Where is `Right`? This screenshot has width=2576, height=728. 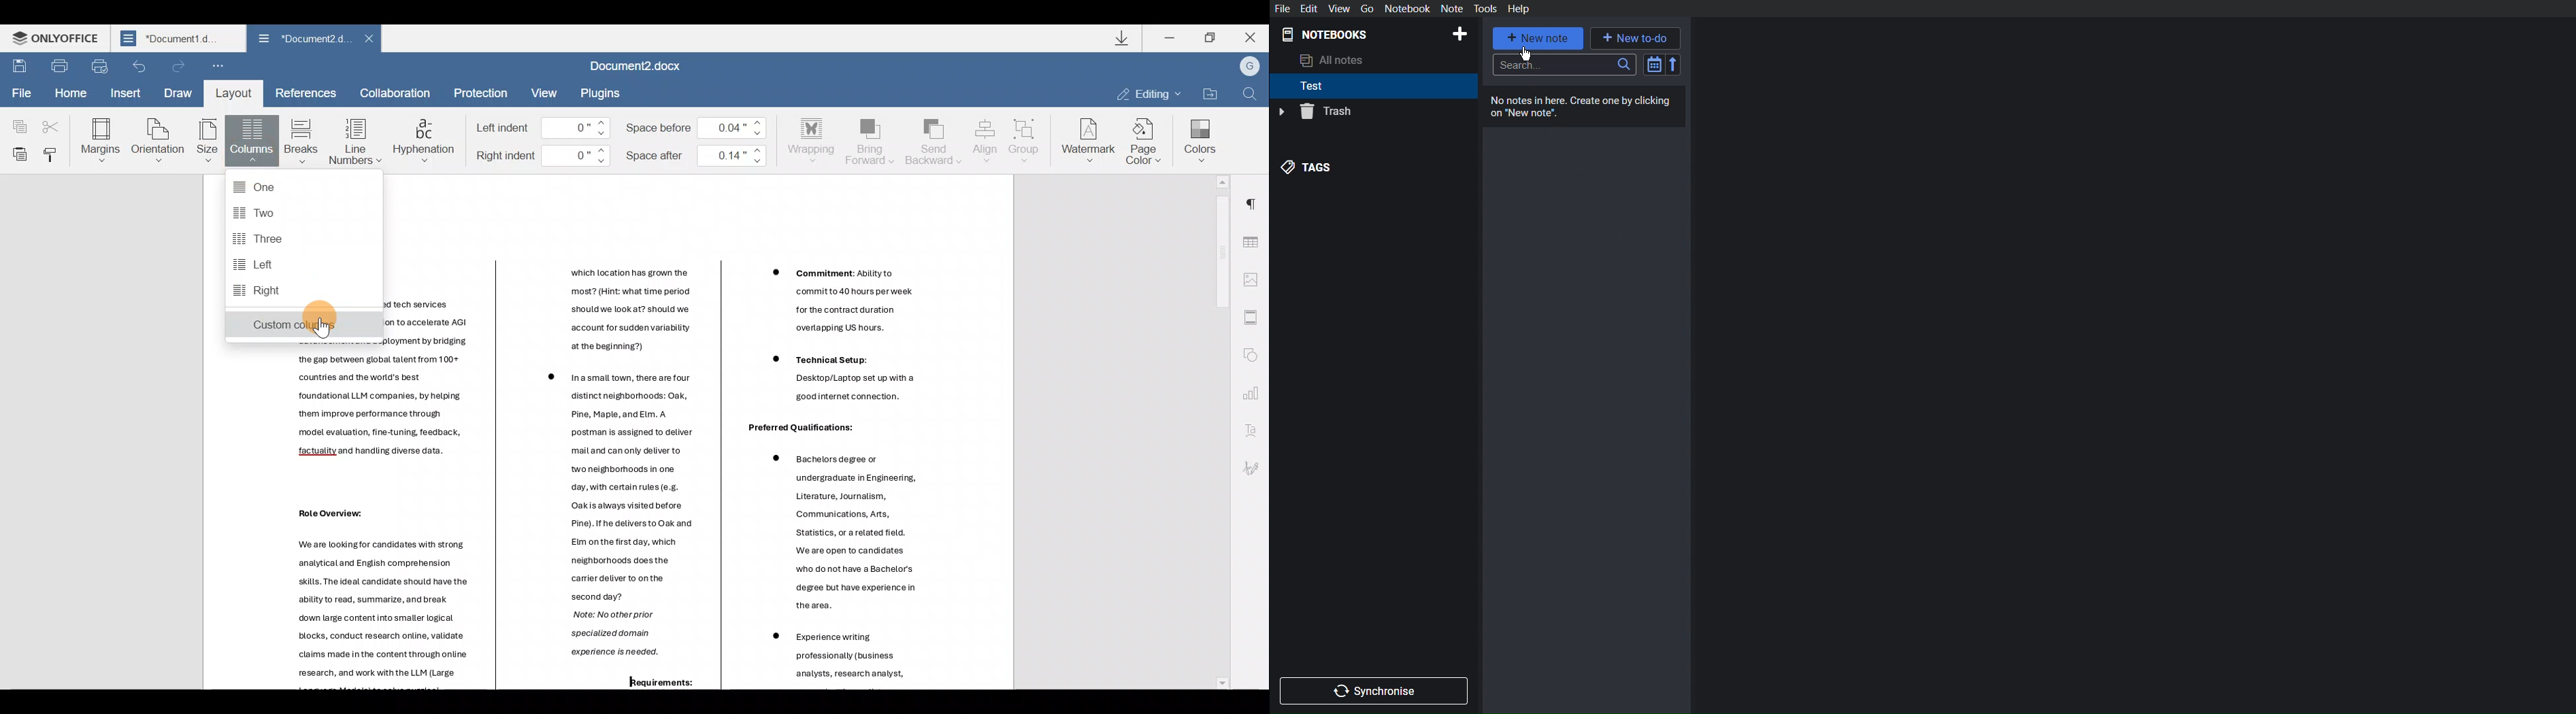
Right is located at coordinates (267, 291).